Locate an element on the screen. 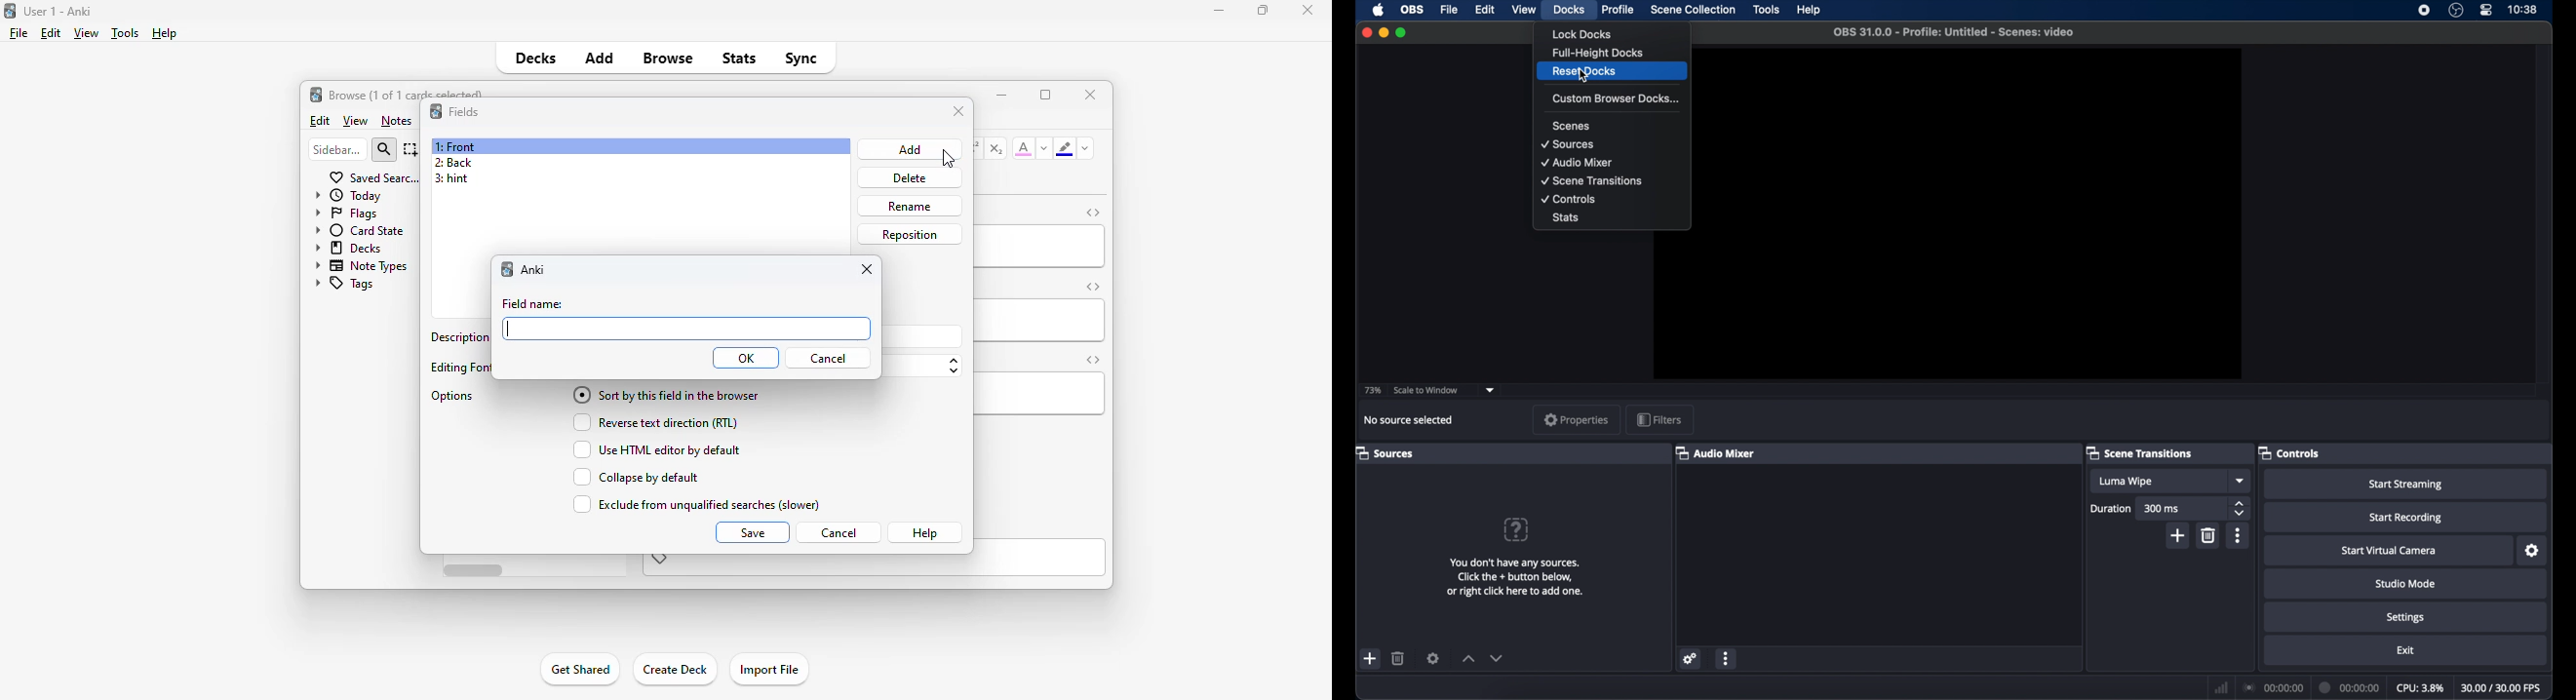 The width and height of the screenshot is (2576, 700). change color is located at coordinates (1085, 148).